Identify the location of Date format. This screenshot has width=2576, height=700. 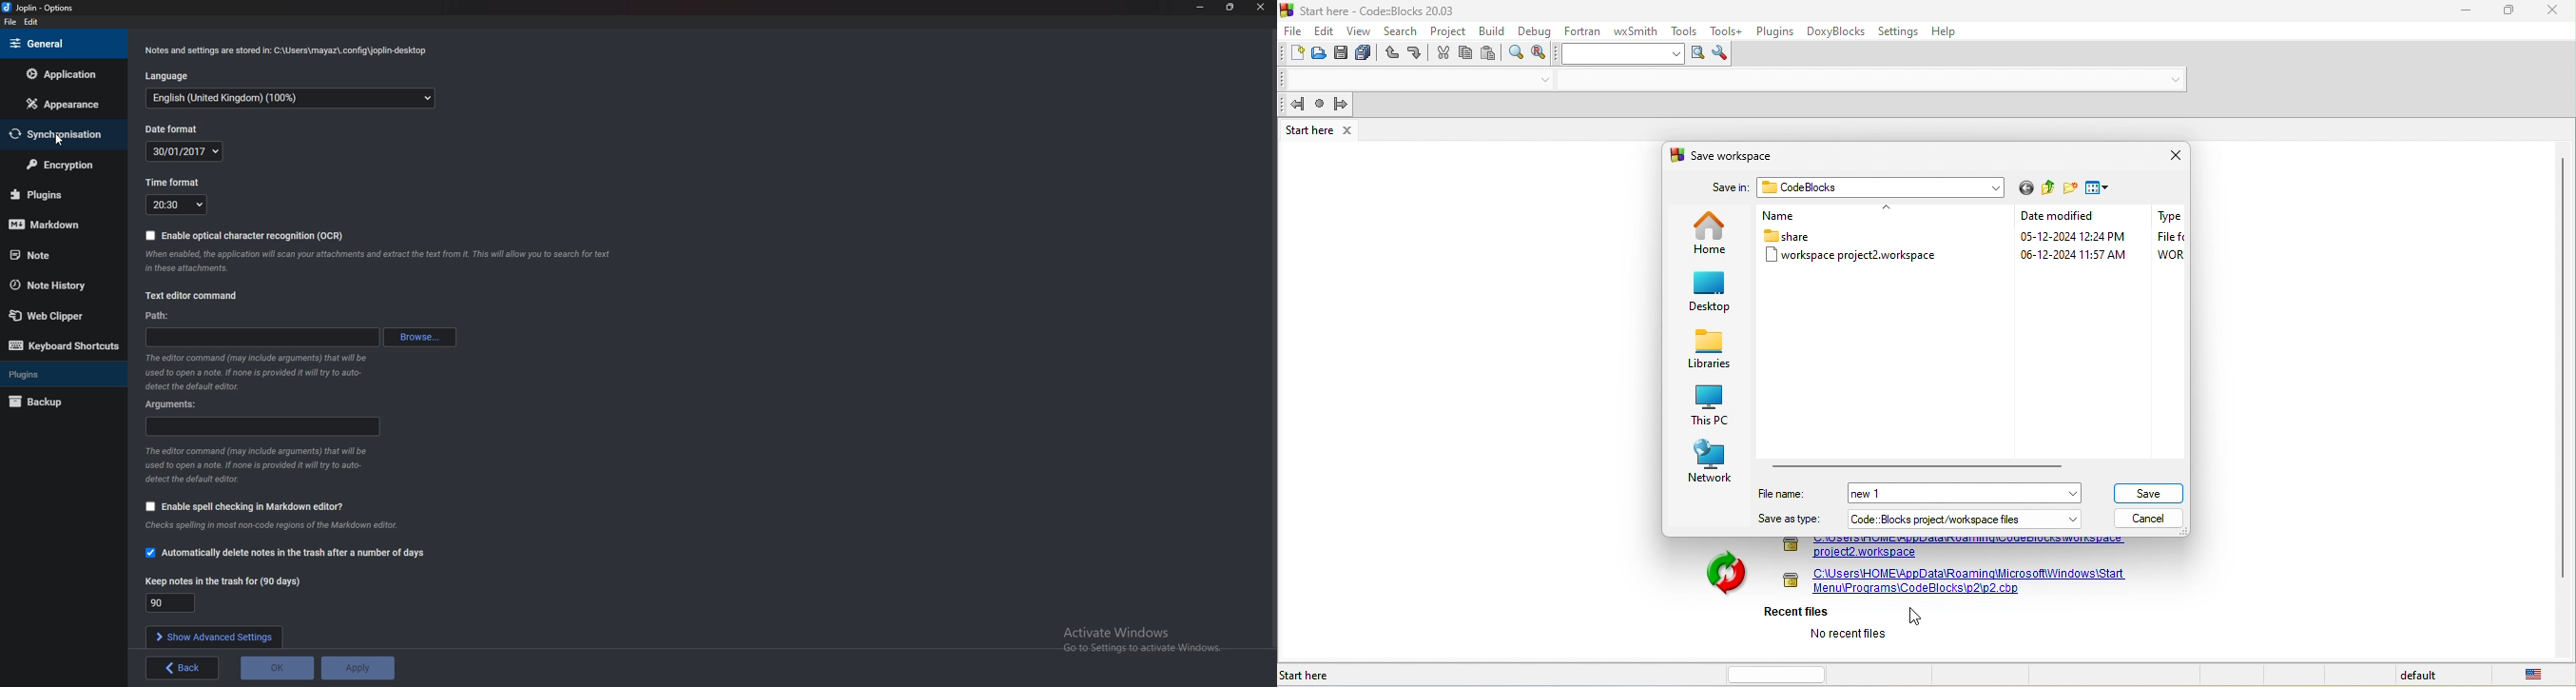
(176, 129).